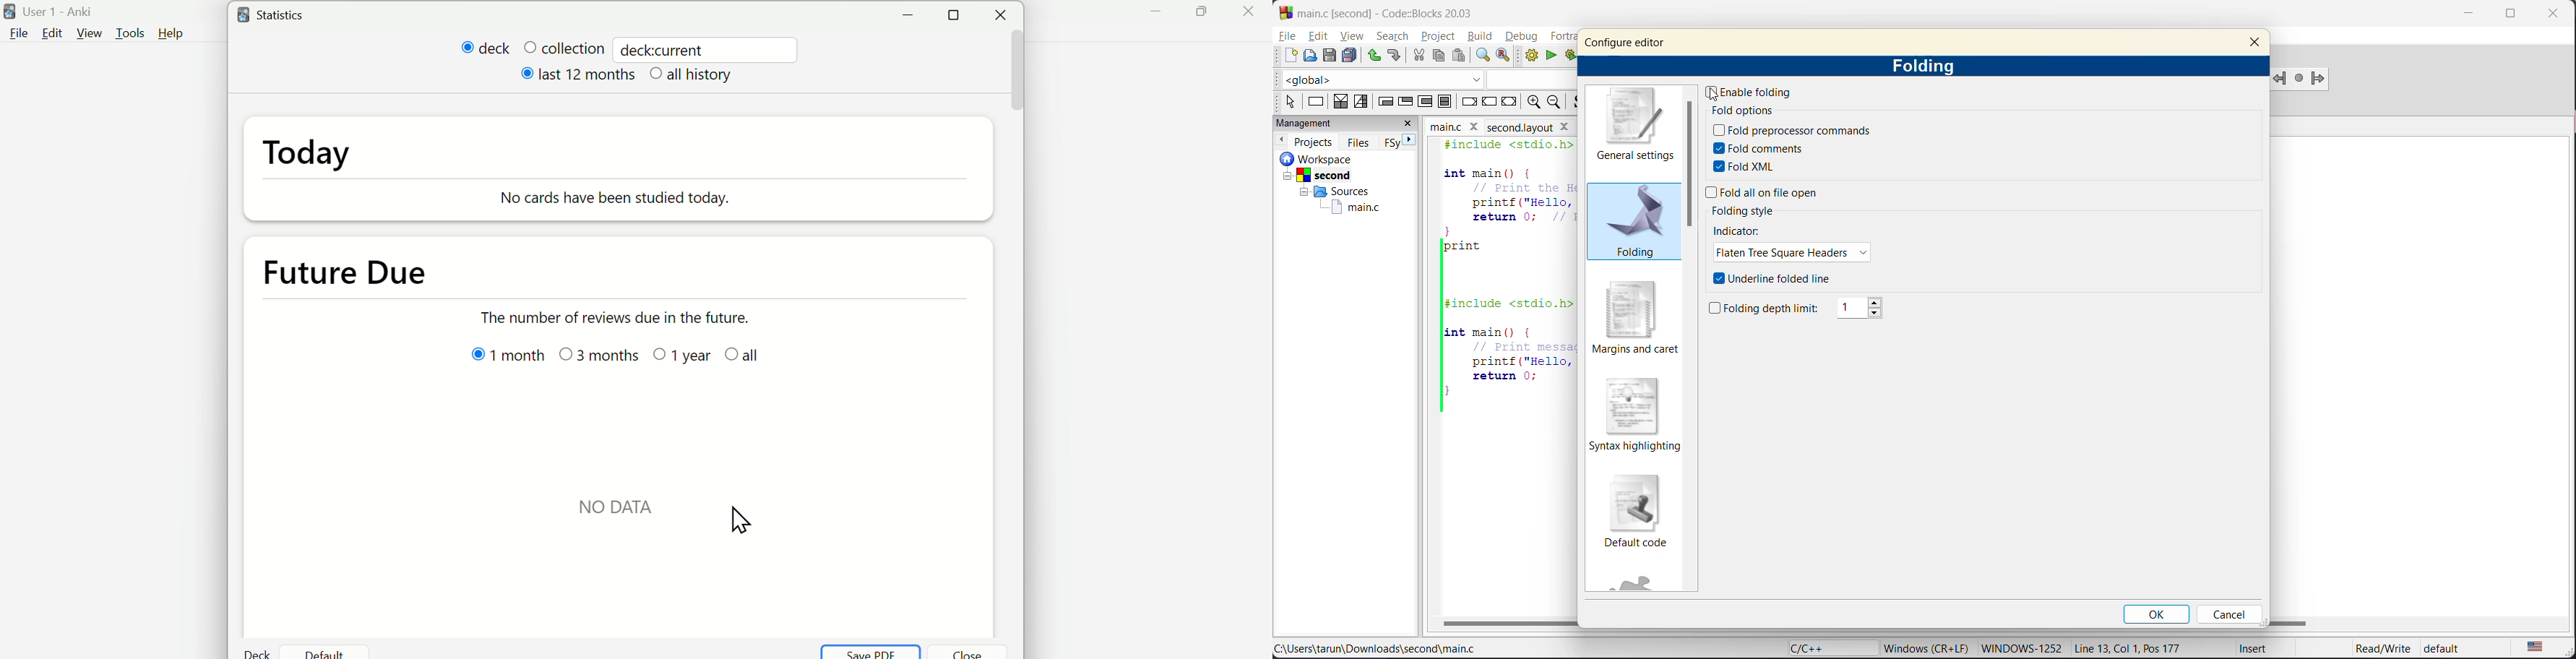  Describe the element at coordinates (1317, 103) in the screenshot. I see `instruction` at that location.